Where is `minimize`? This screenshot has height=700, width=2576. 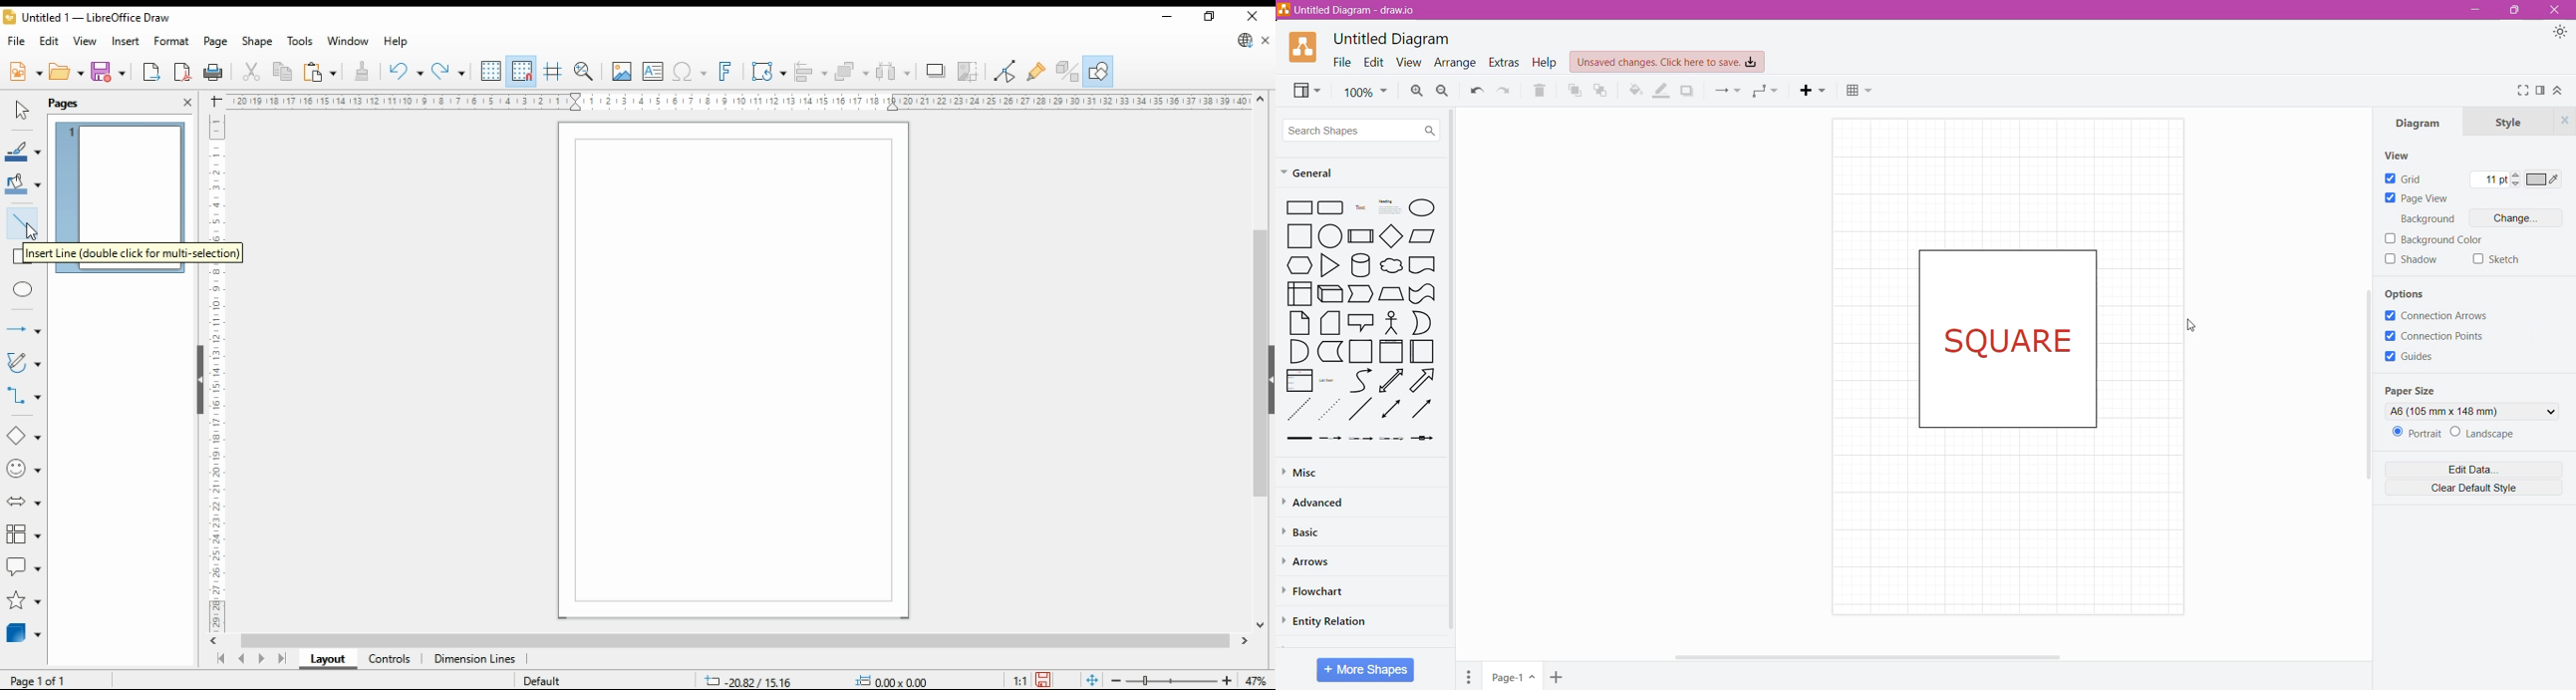 minimize is located at coordinates (1167, 17).